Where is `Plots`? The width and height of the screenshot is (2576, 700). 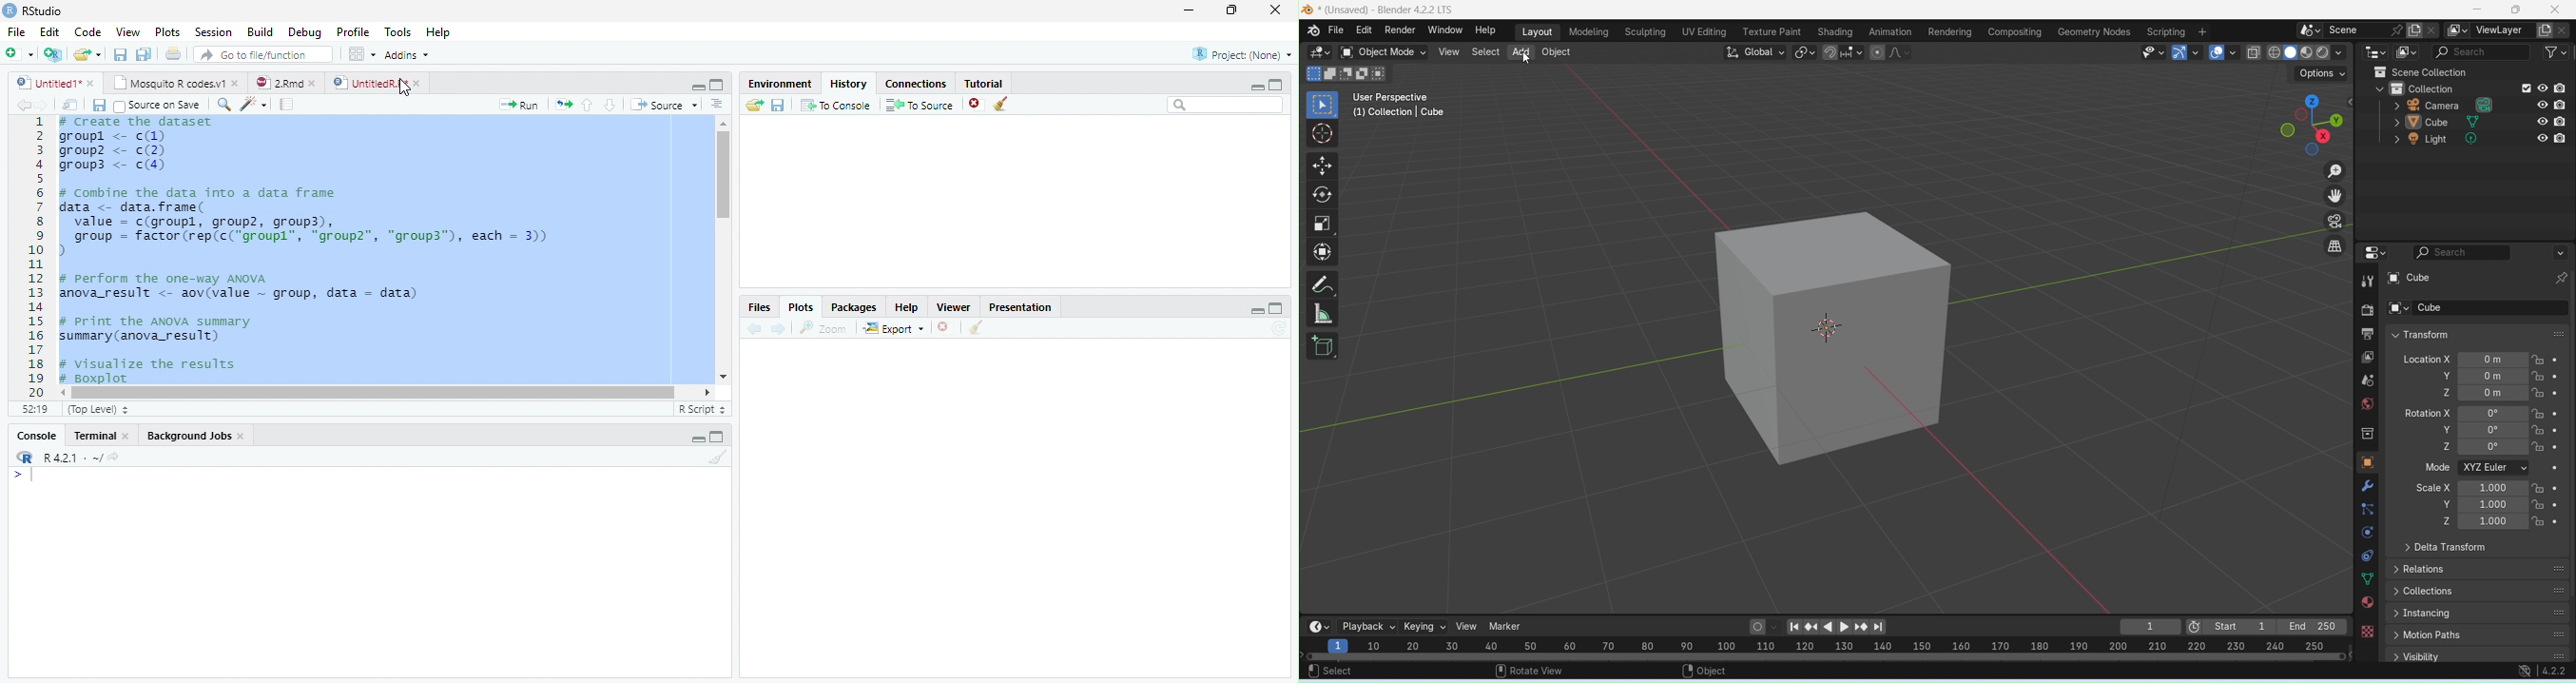
Plots is located at coordinates (167, 32).